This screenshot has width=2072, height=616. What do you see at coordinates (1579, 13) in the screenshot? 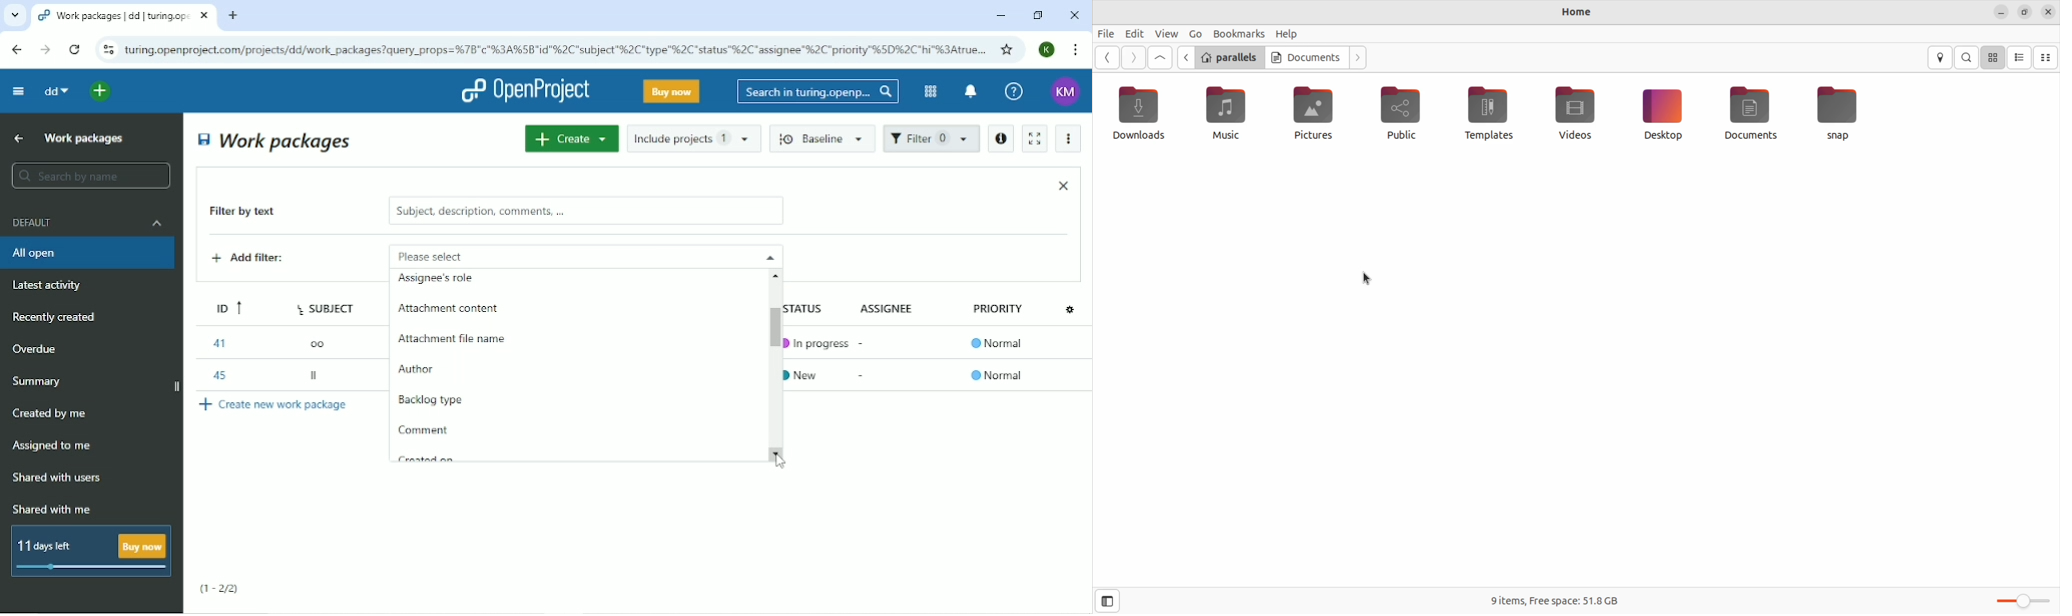
I see `home` at bounding box center [1579, 13].